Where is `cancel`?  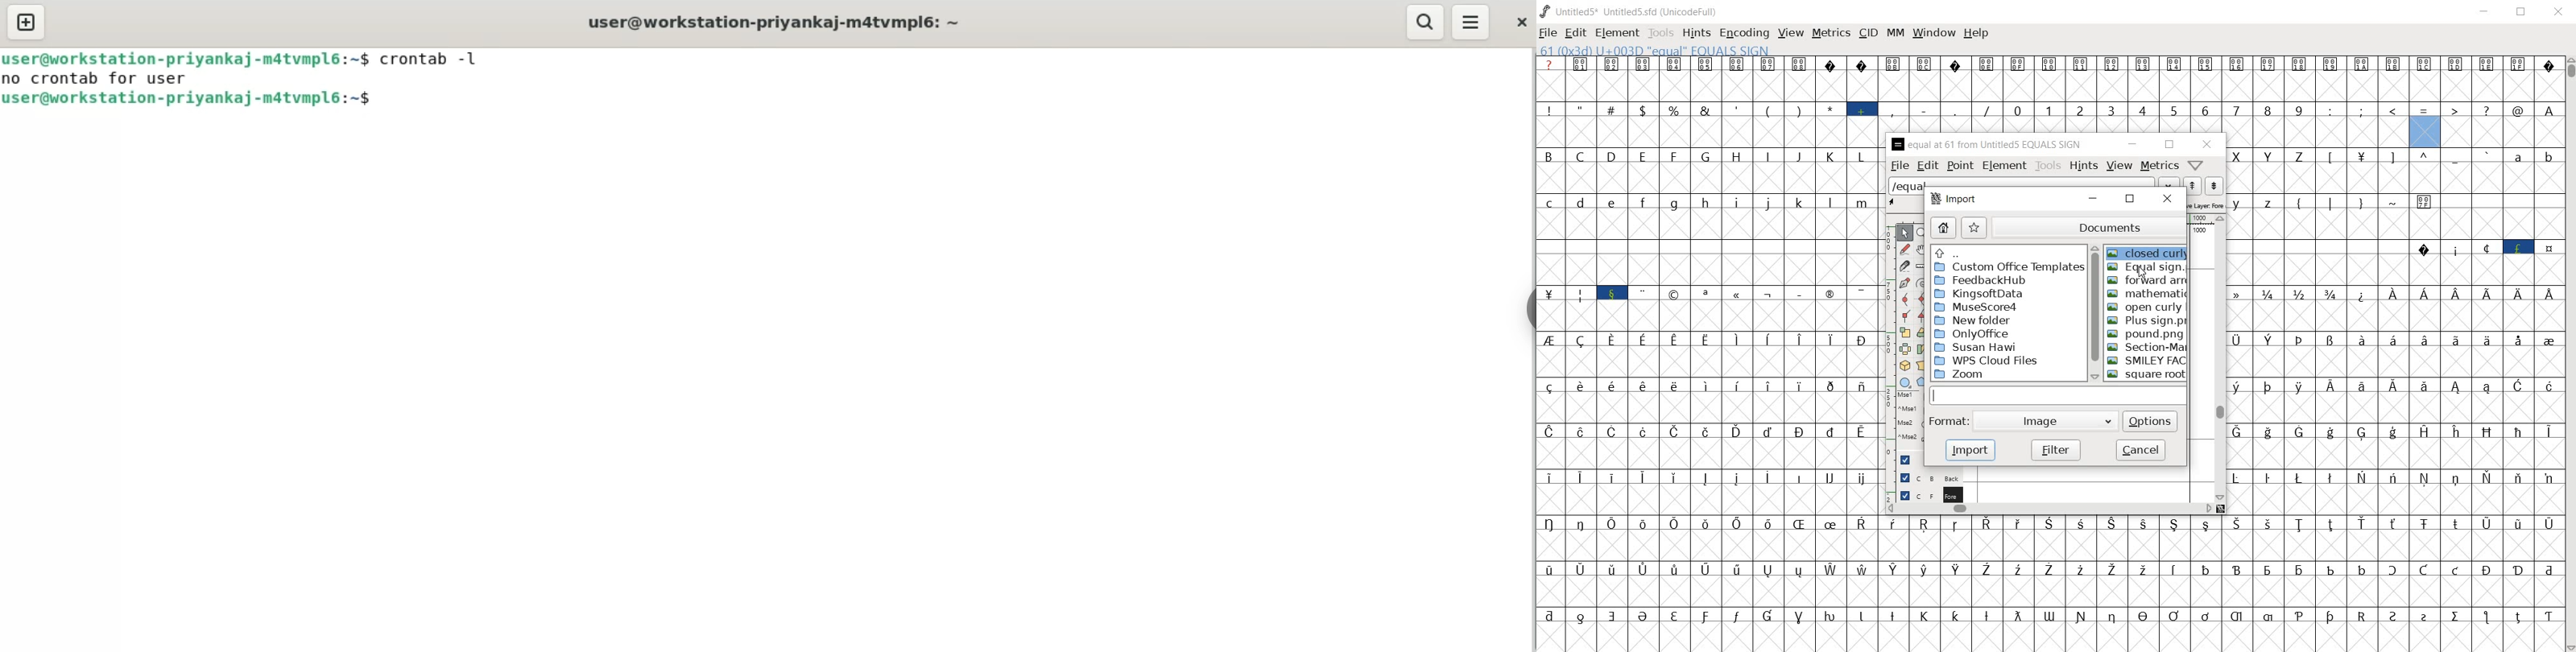
cancel is located at coordinates (2141, 450).